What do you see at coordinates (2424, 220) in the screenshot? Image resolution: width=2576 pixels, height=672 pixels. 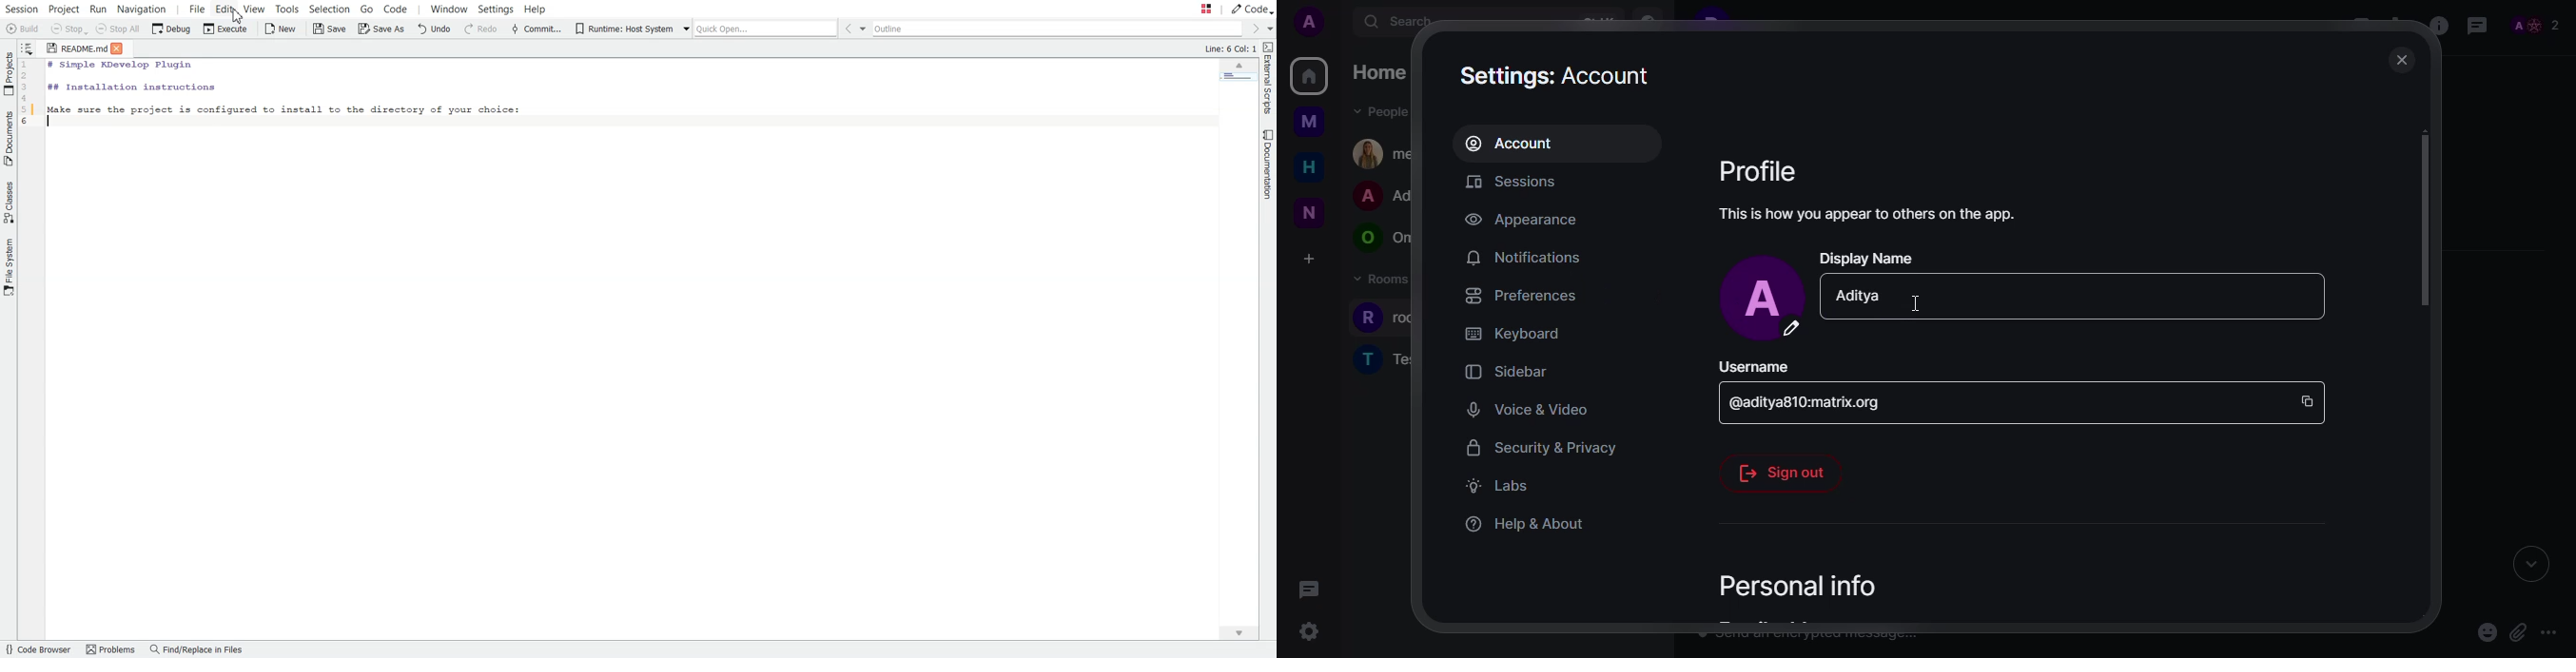 I see `scroll bar` at bounding box center [2424, 220].